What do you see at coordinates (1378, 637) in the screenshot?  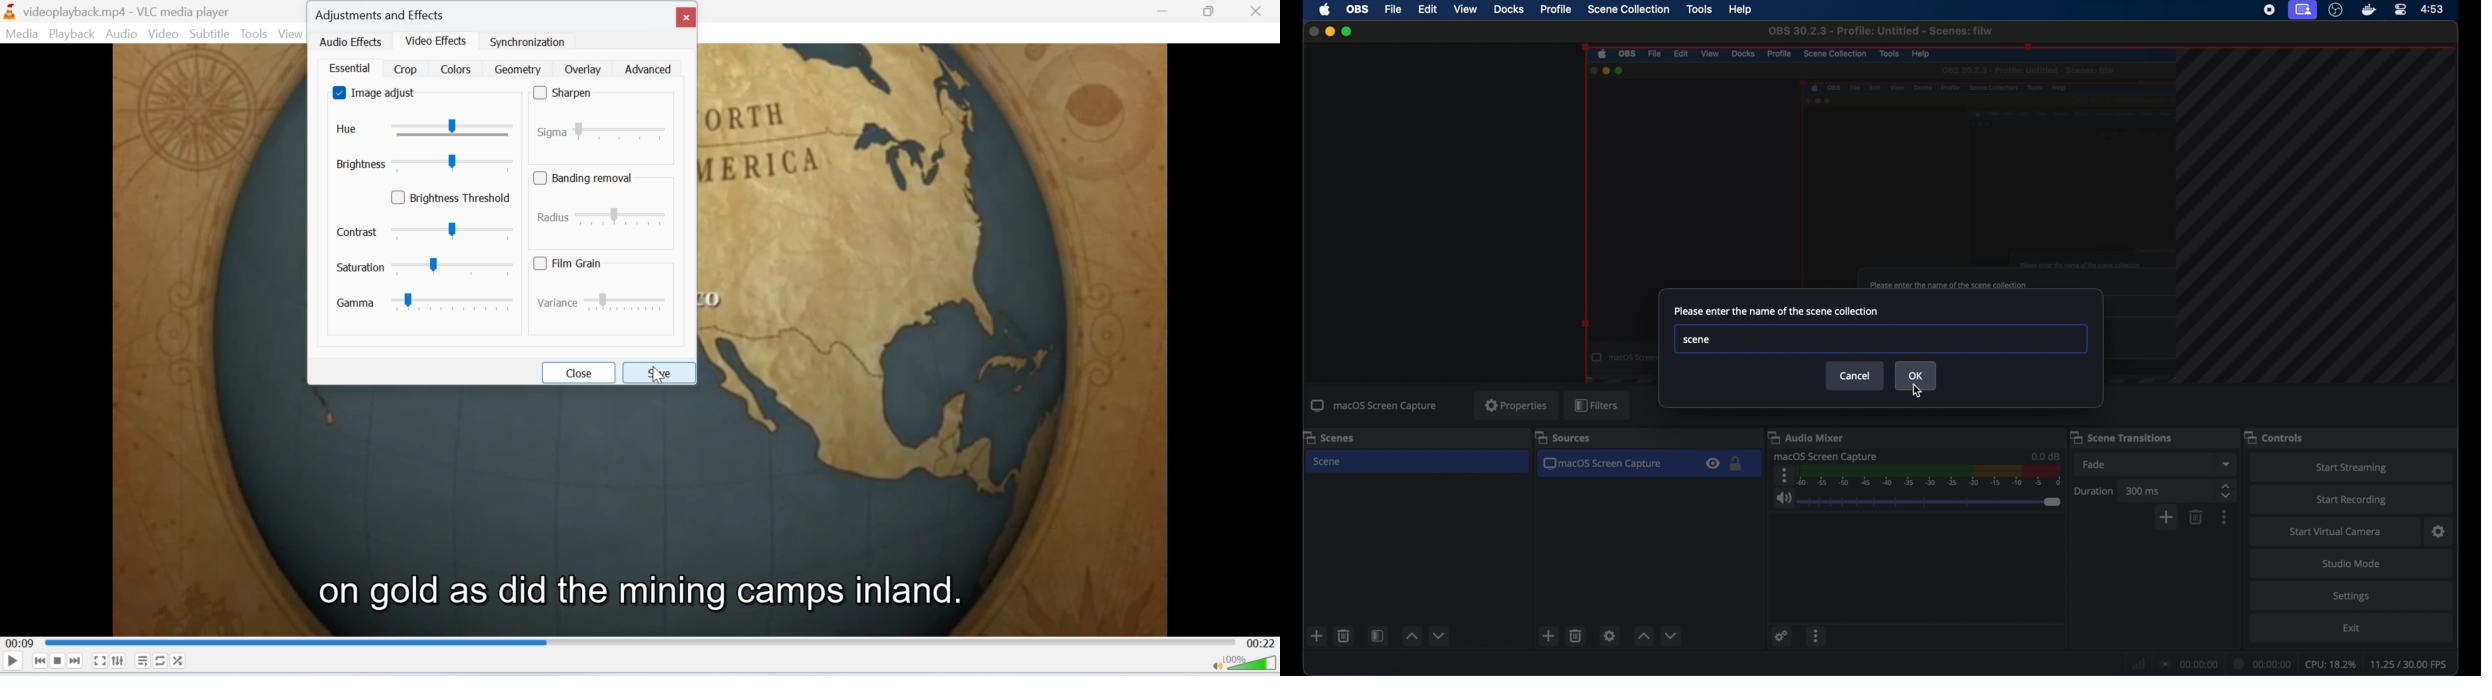 I see `open scene filter` at bounding box center [1378, 637].